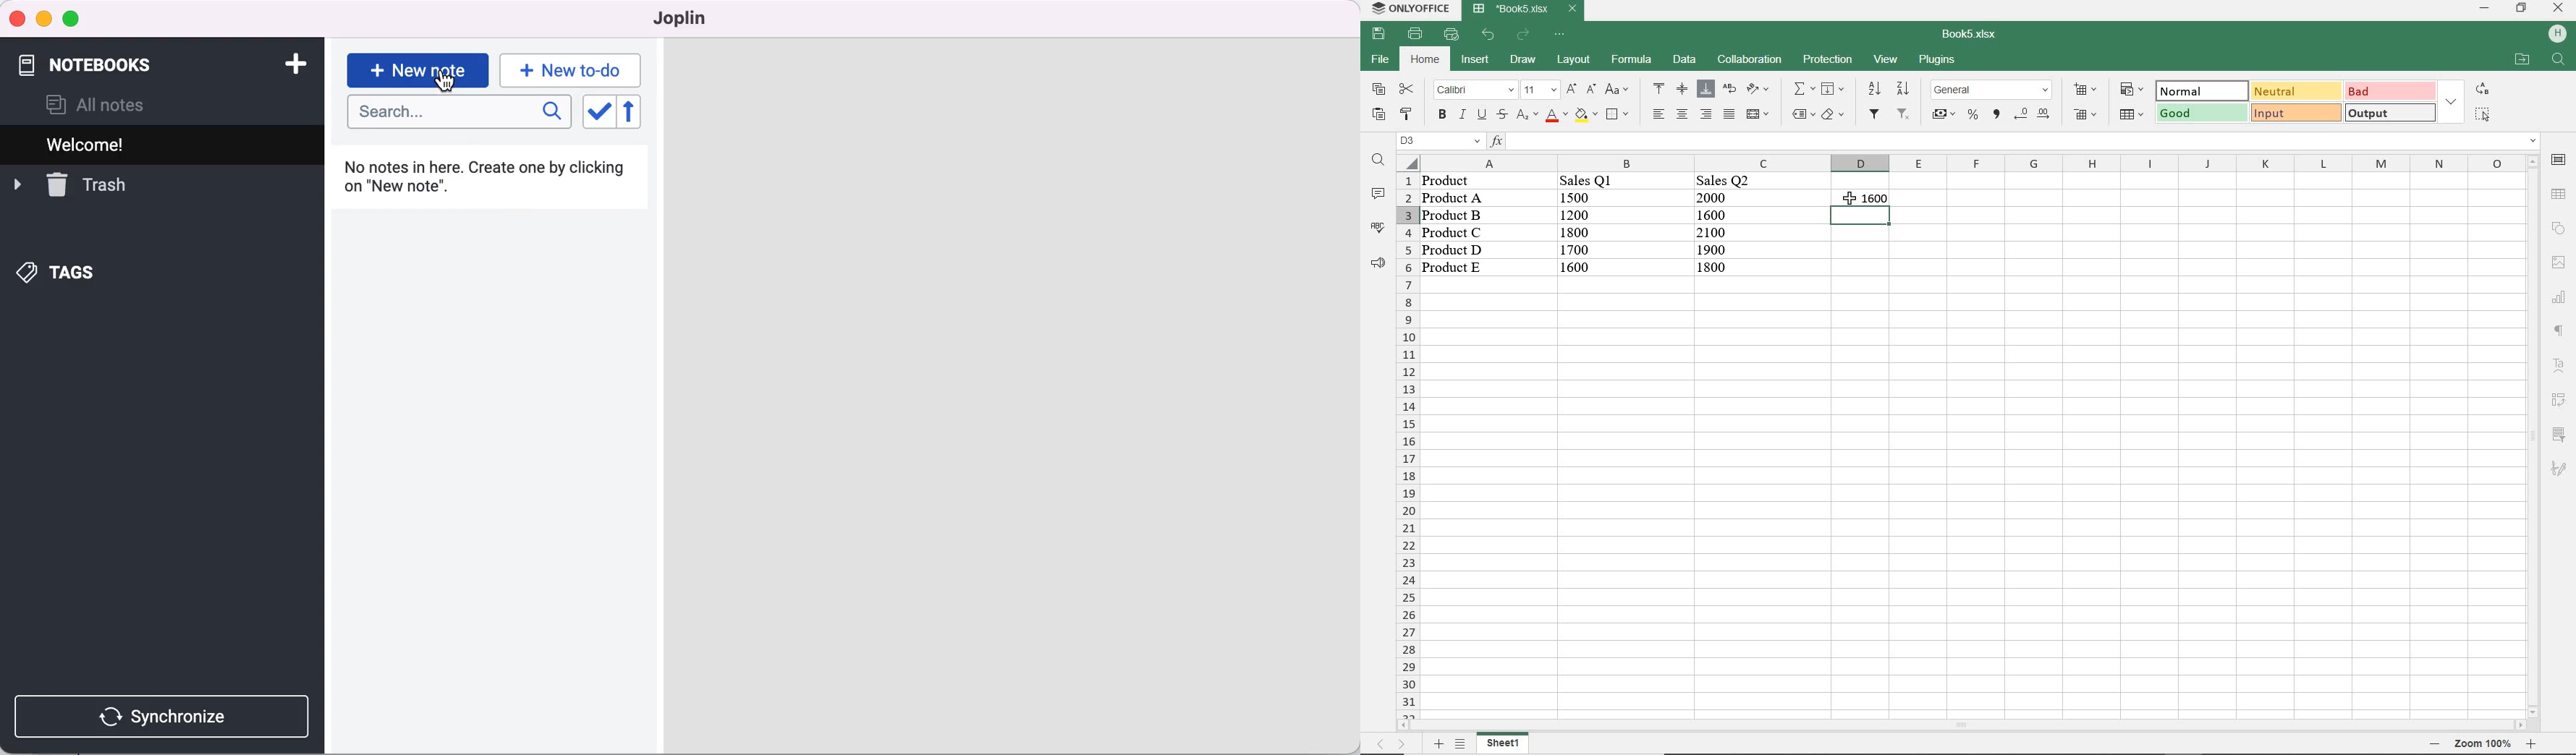  What do you see at coordinates (417, 68) in the screenshot?
I see `new note` at bounding box center [417, 68].